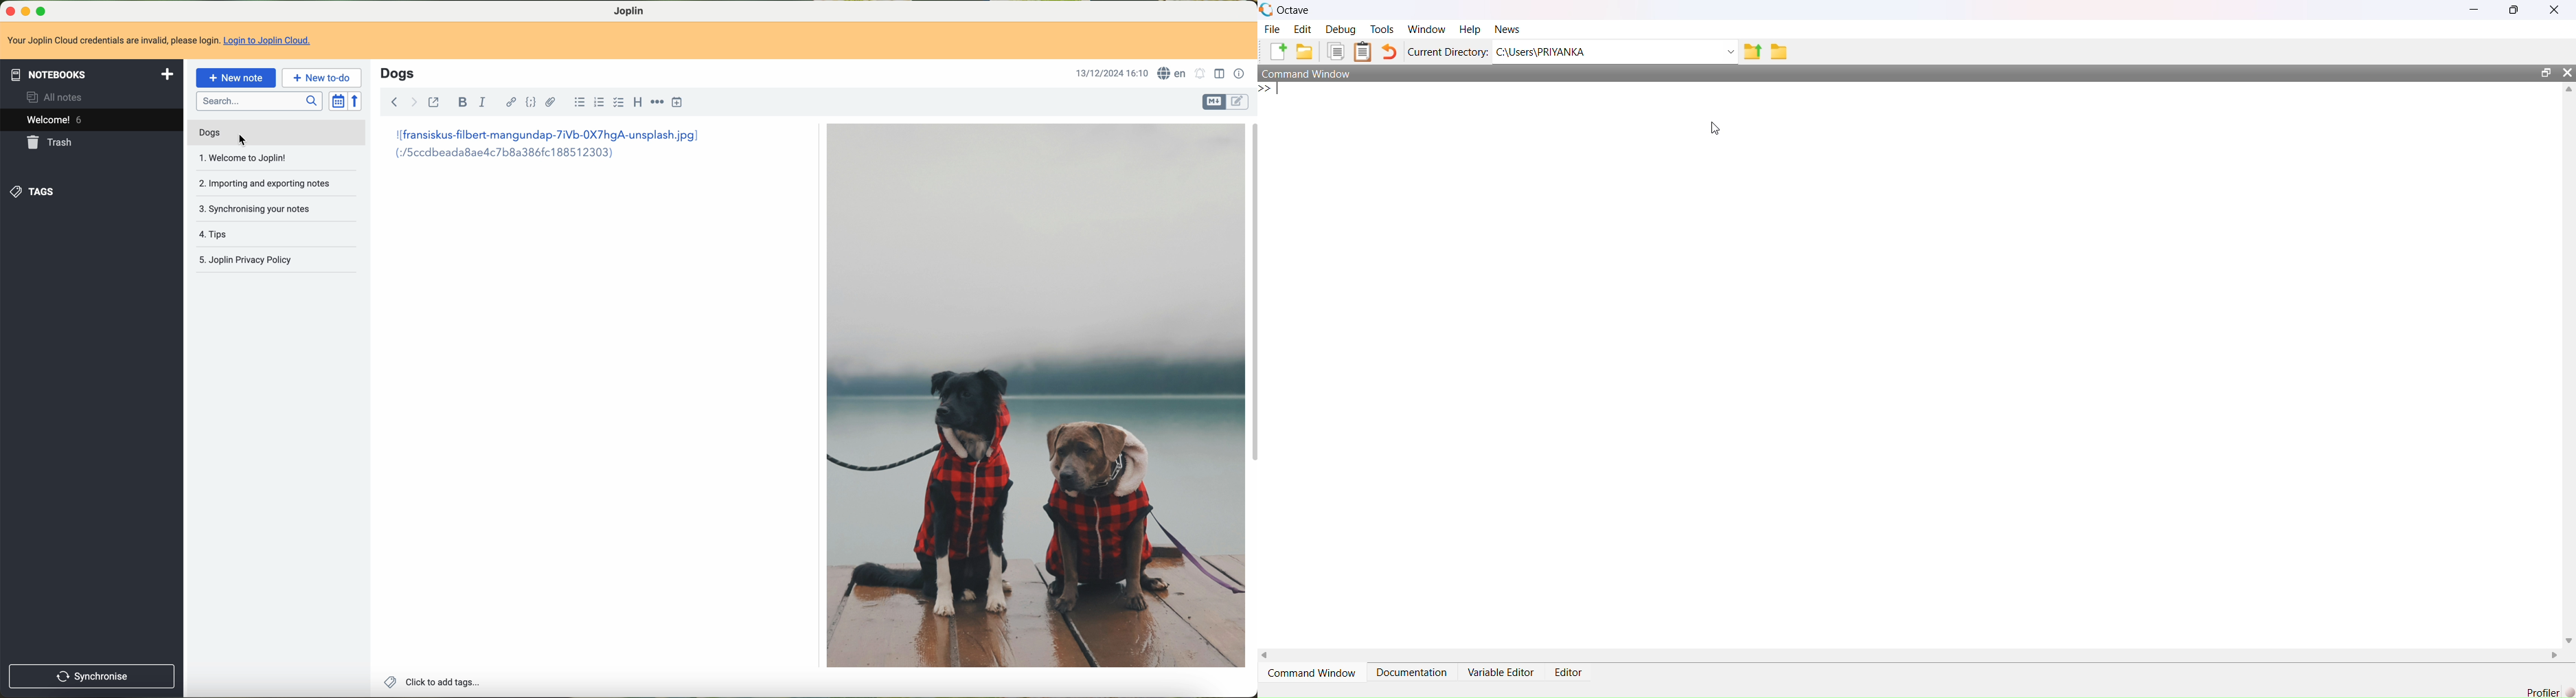 This screenshot has width=2576, height=700. I want to click on search bar, so click(260, 101).